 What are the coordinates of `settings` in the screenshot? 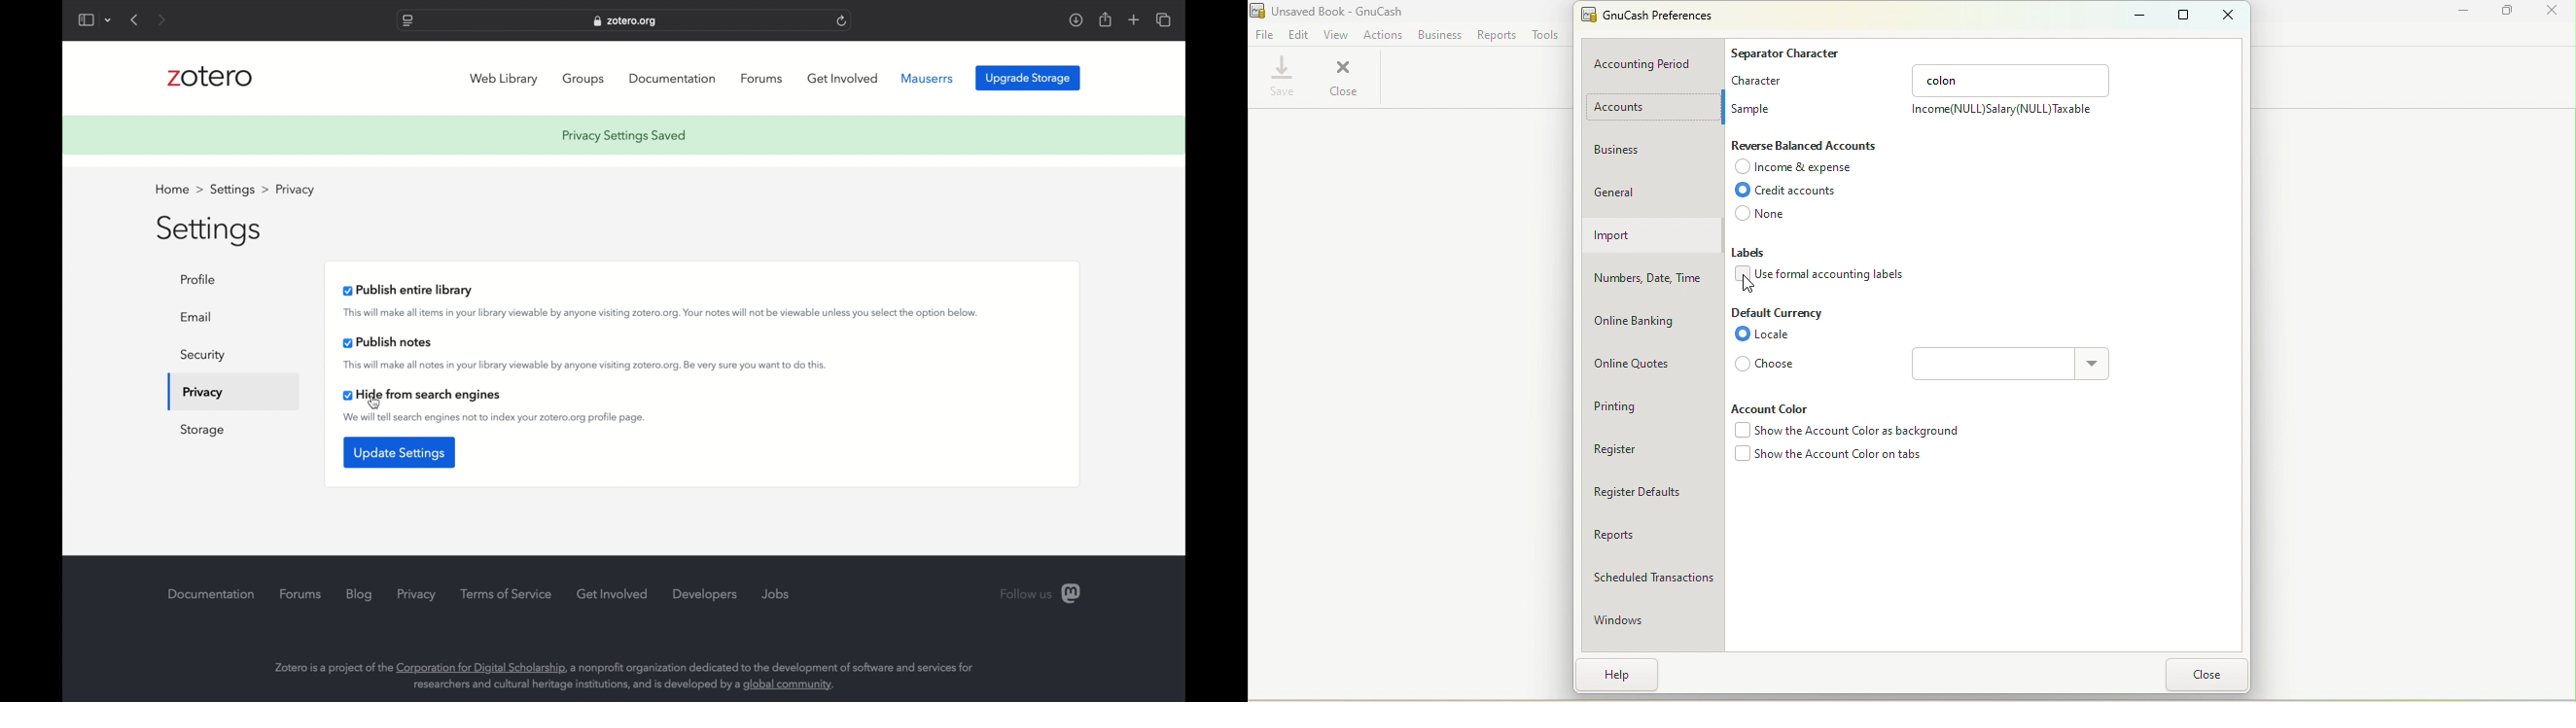 It's located at (208, 230).